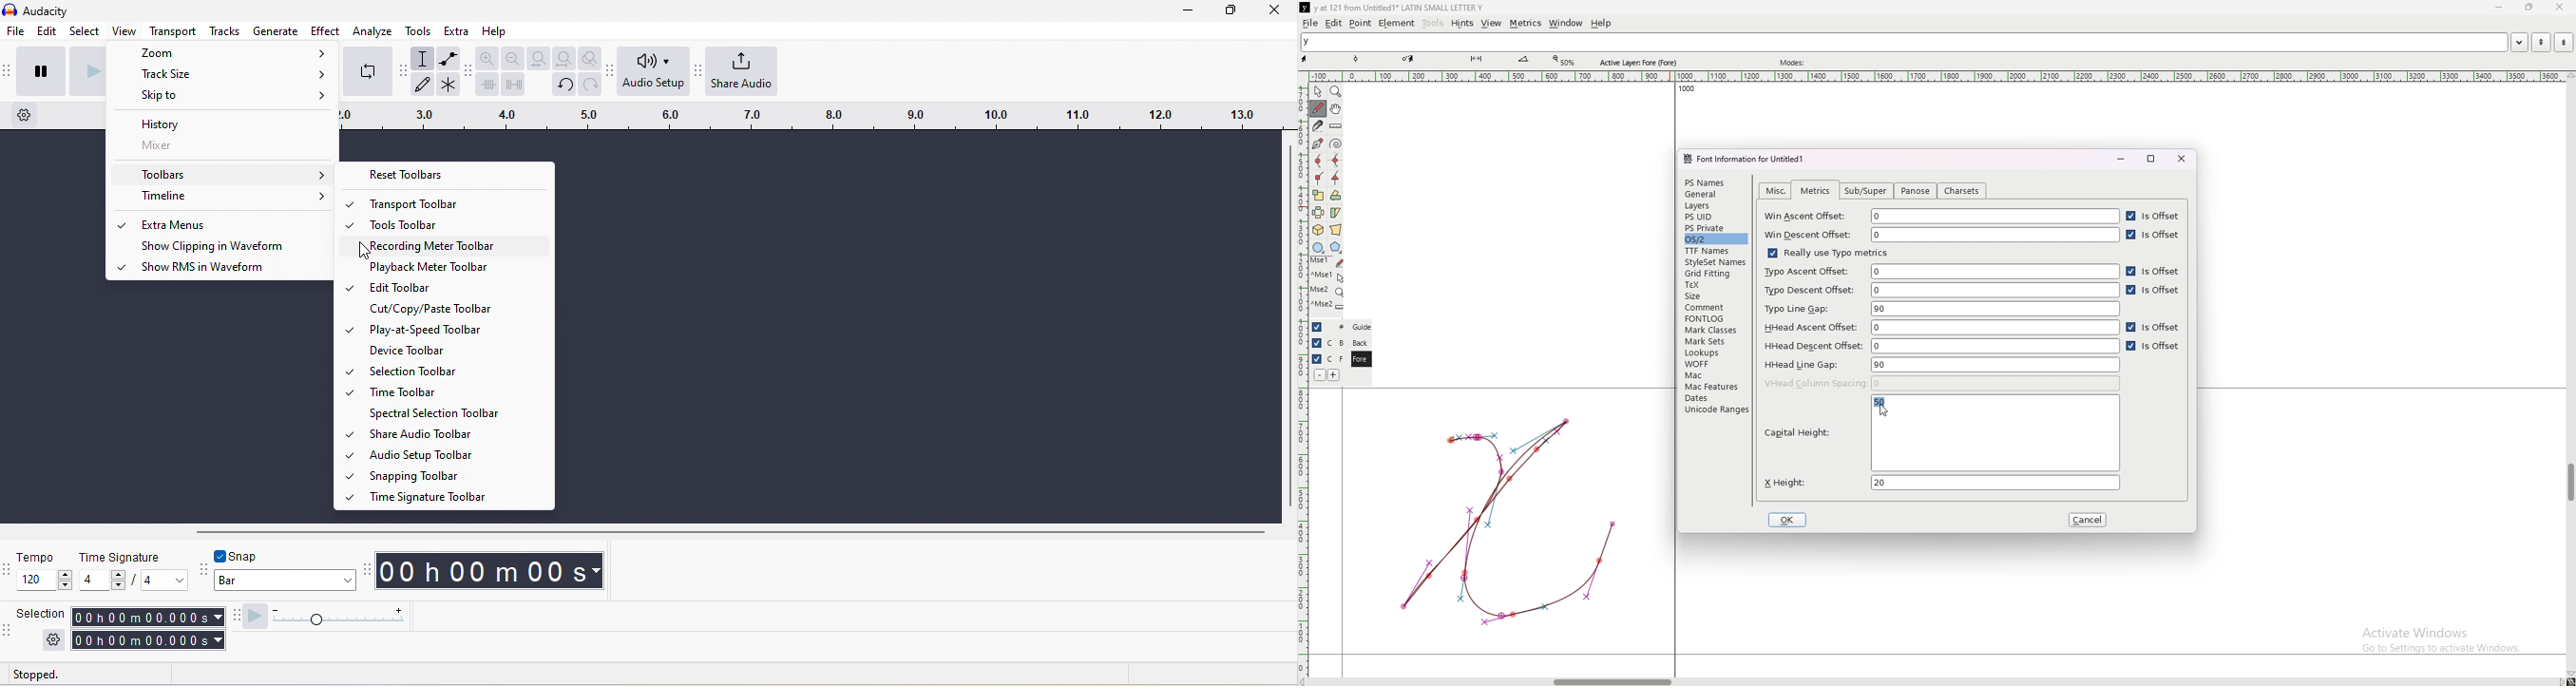 Image resolution: width=2576 pixels, height=700 pixels. Describe the element at coordinates (349, 351) in the screenshot. I see `tickmark represents corresponding options are enabled` at that location.